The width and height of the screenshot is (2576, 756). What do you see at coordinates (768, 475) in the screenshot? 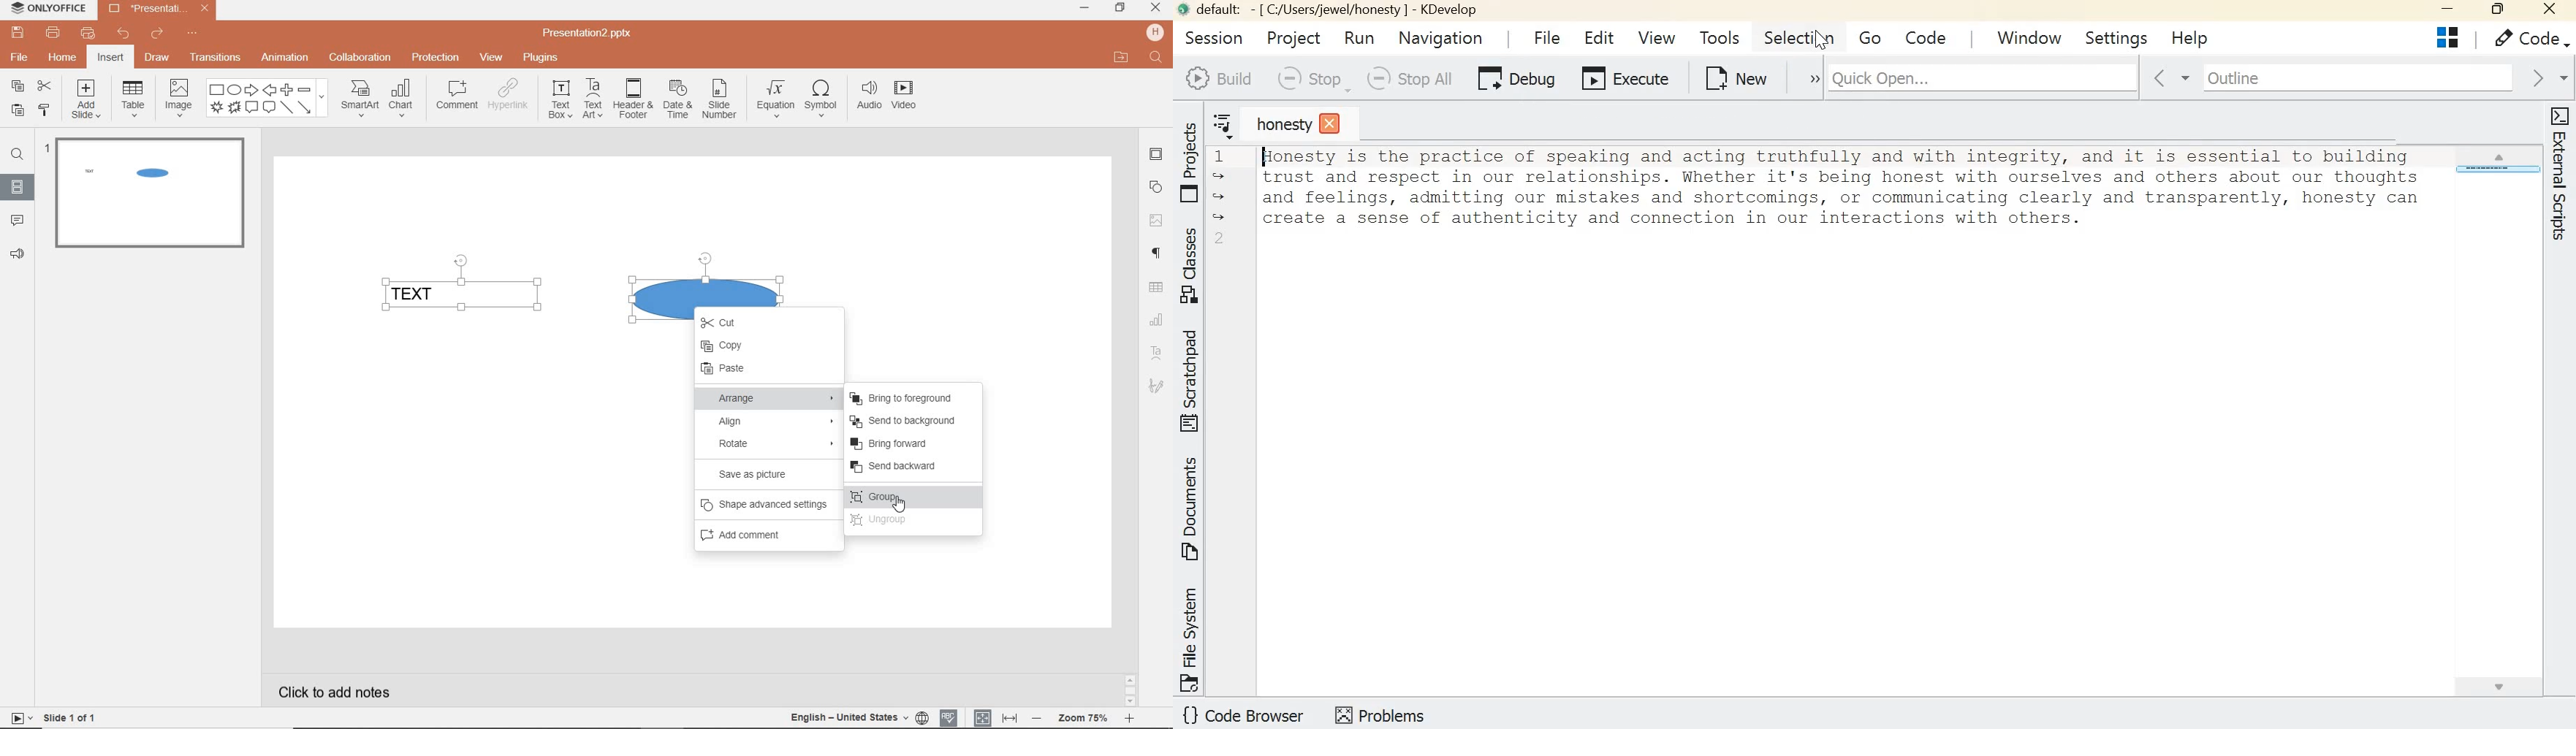
I see `SAVE AS PICTURE` at bounding box center [768, 475].